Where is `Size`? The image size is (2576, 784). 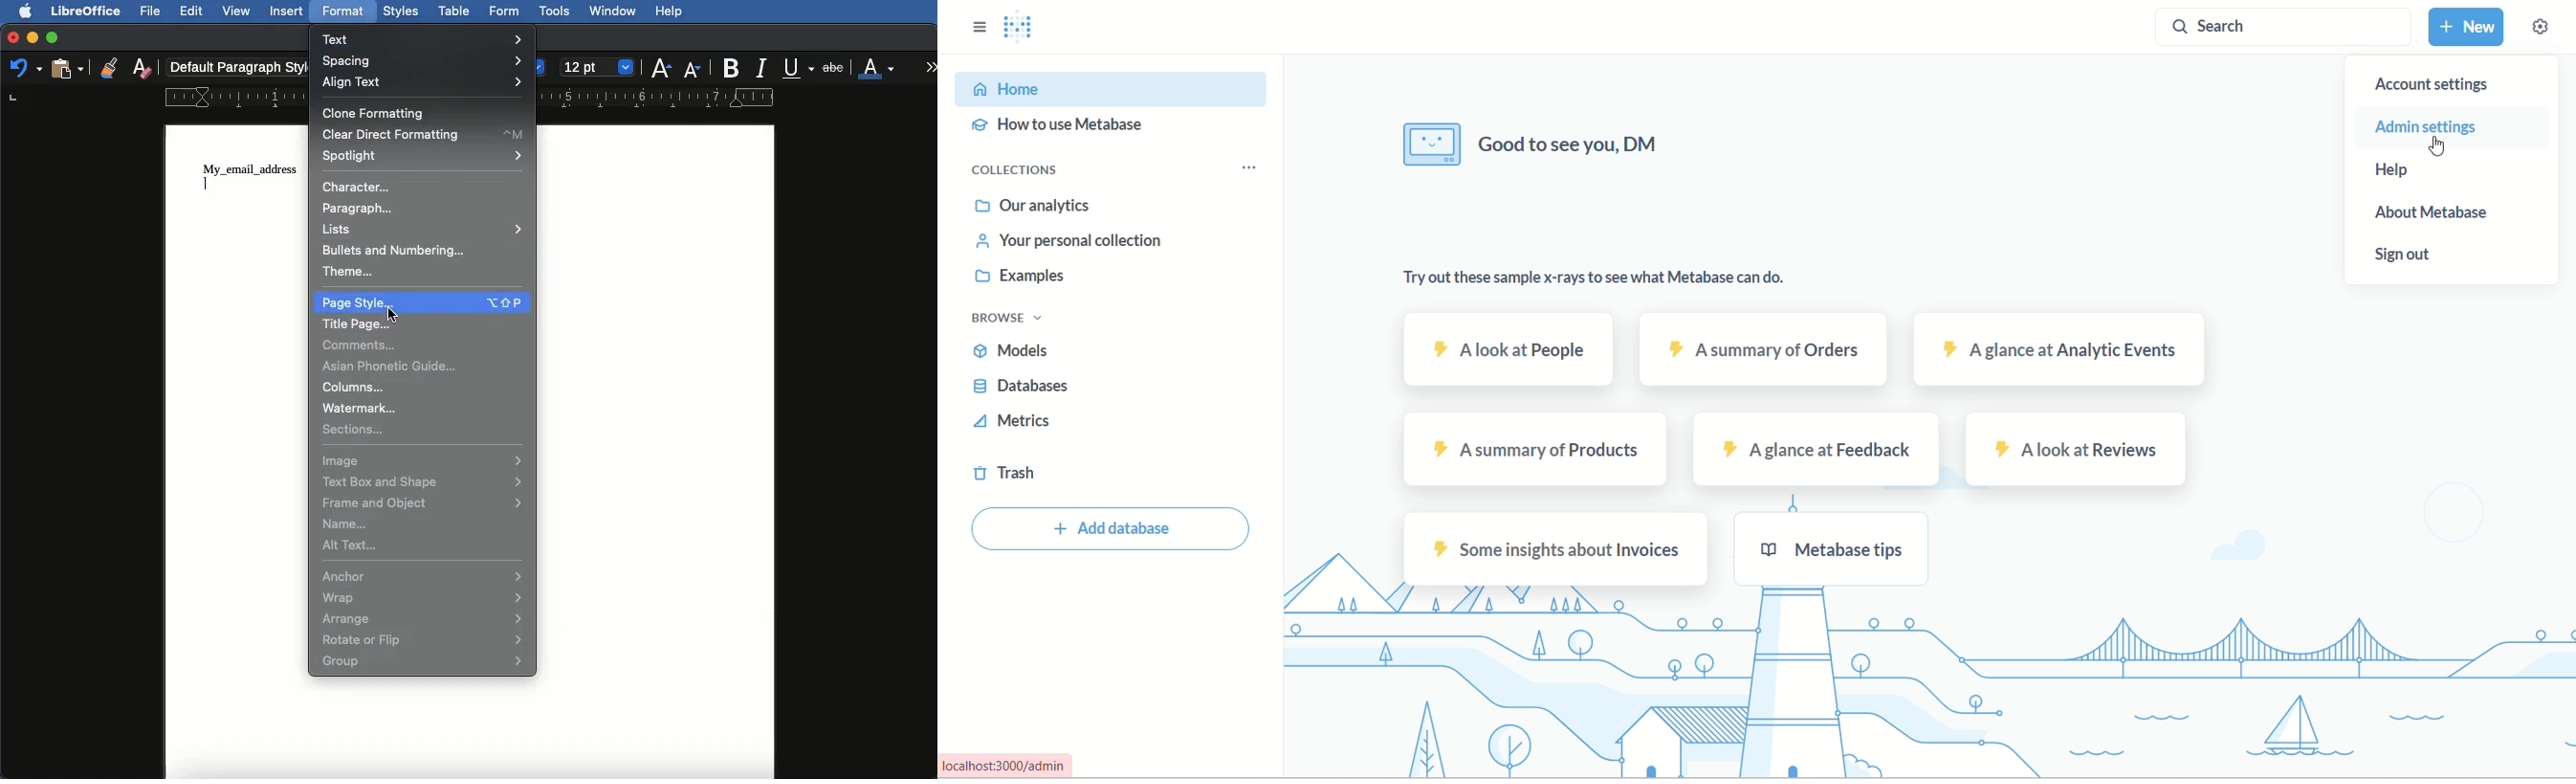 Size is located at coordinates (599, 68).